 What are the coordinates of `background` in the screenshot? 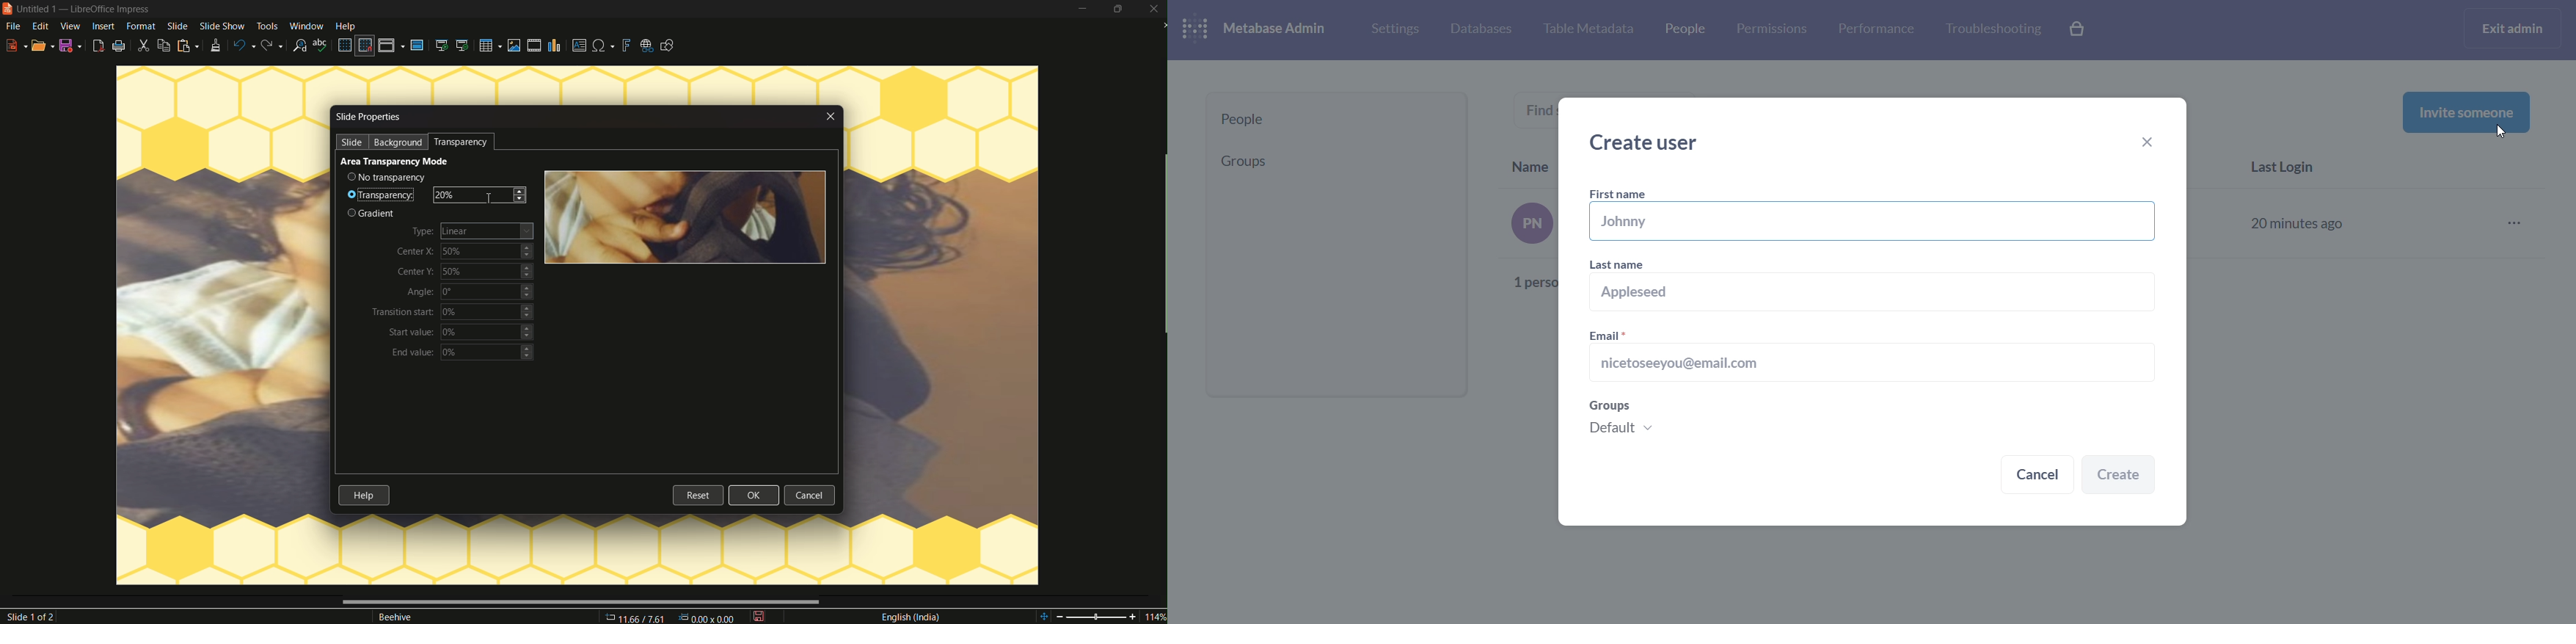 It's located at (400, 143).